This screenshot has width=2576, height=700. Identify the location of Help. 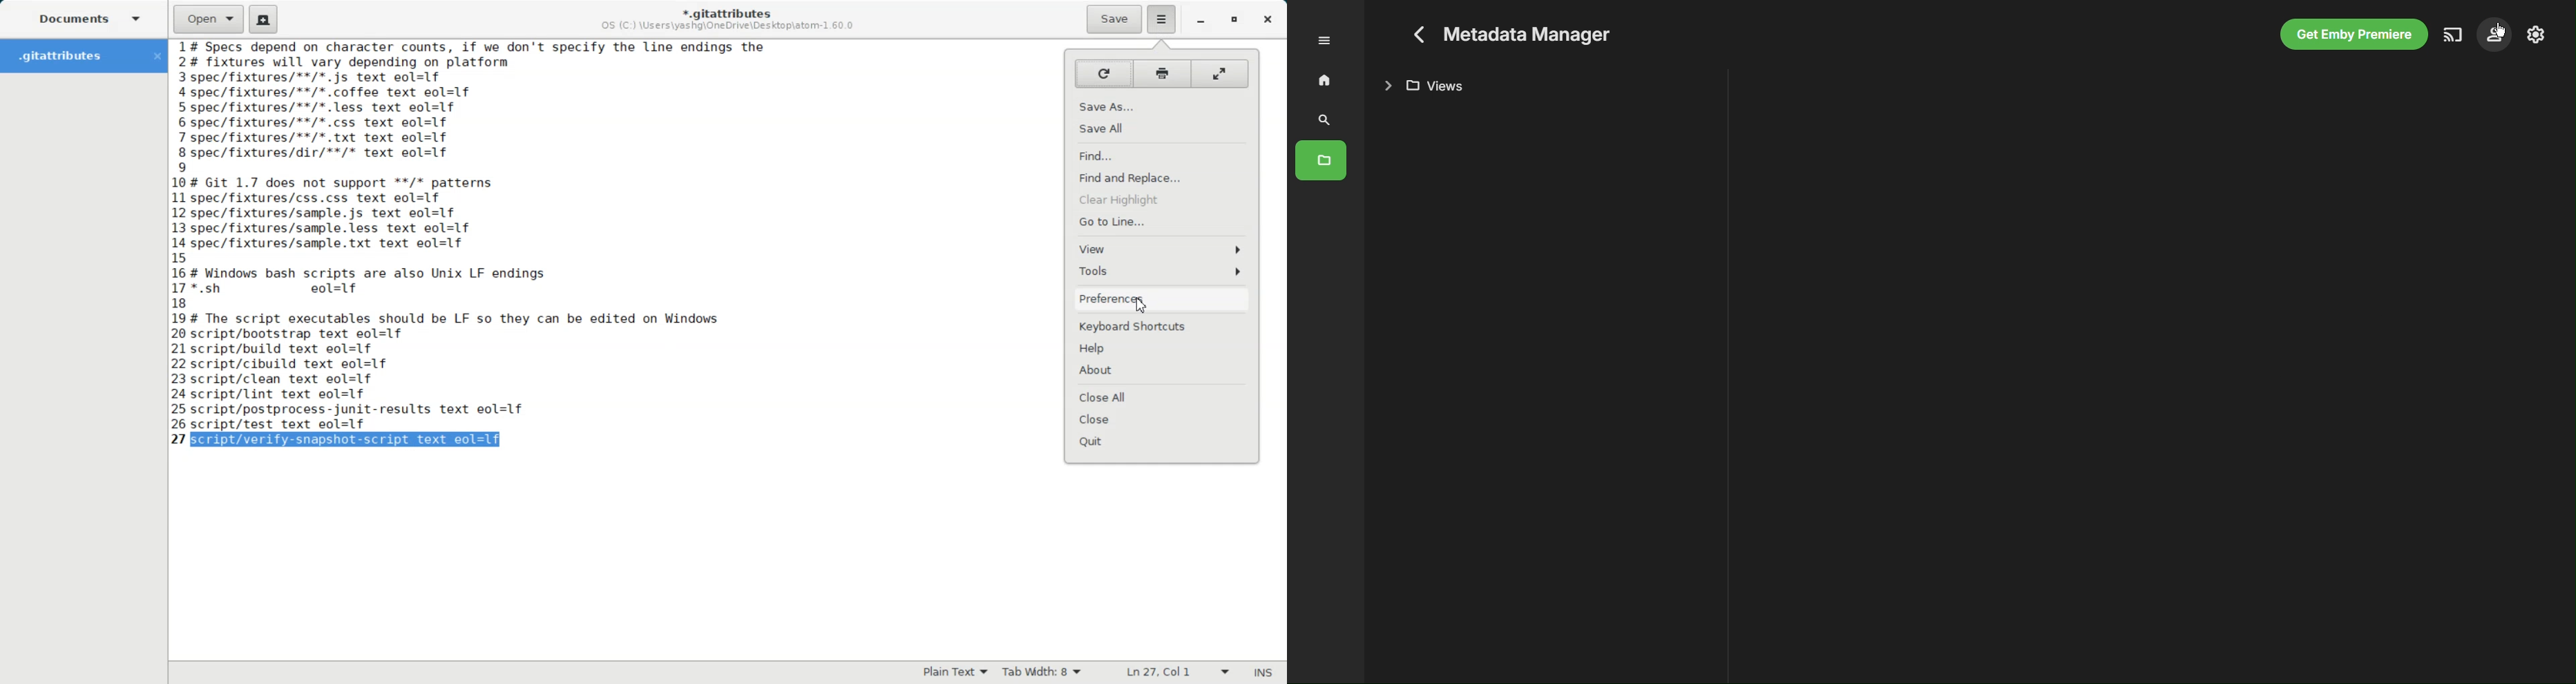
(1164, 348).